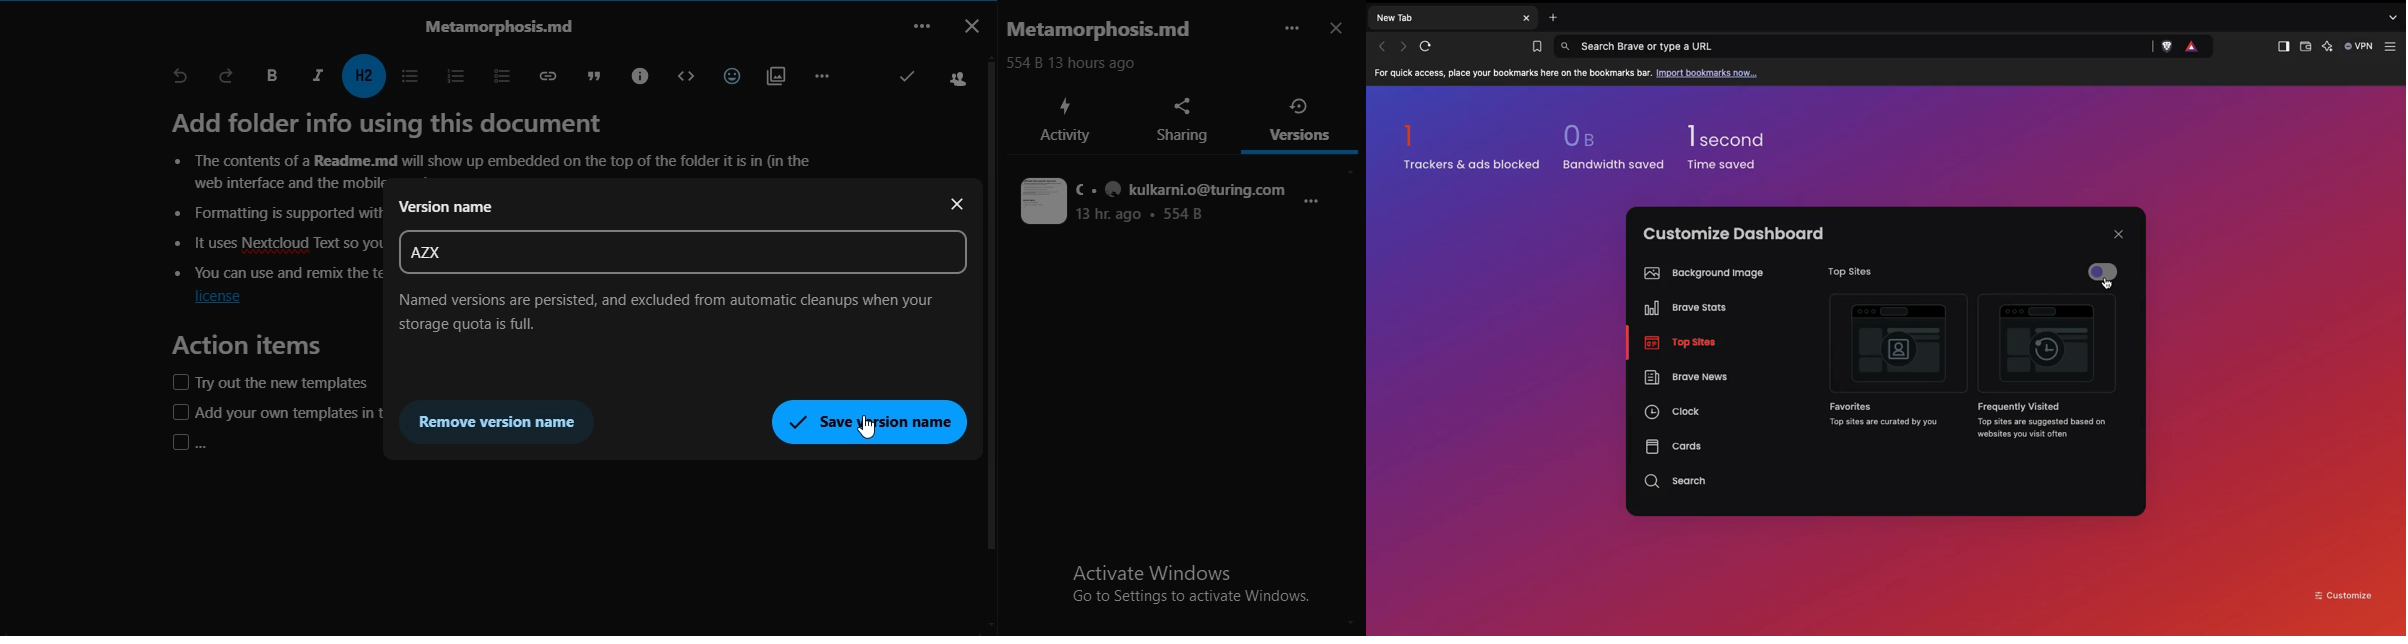 The height and width of the screenshot is (644, 2408). What do you see at coordinates (493, 25) in the screenshot?
I see `text` at bounding box center [493, 25].